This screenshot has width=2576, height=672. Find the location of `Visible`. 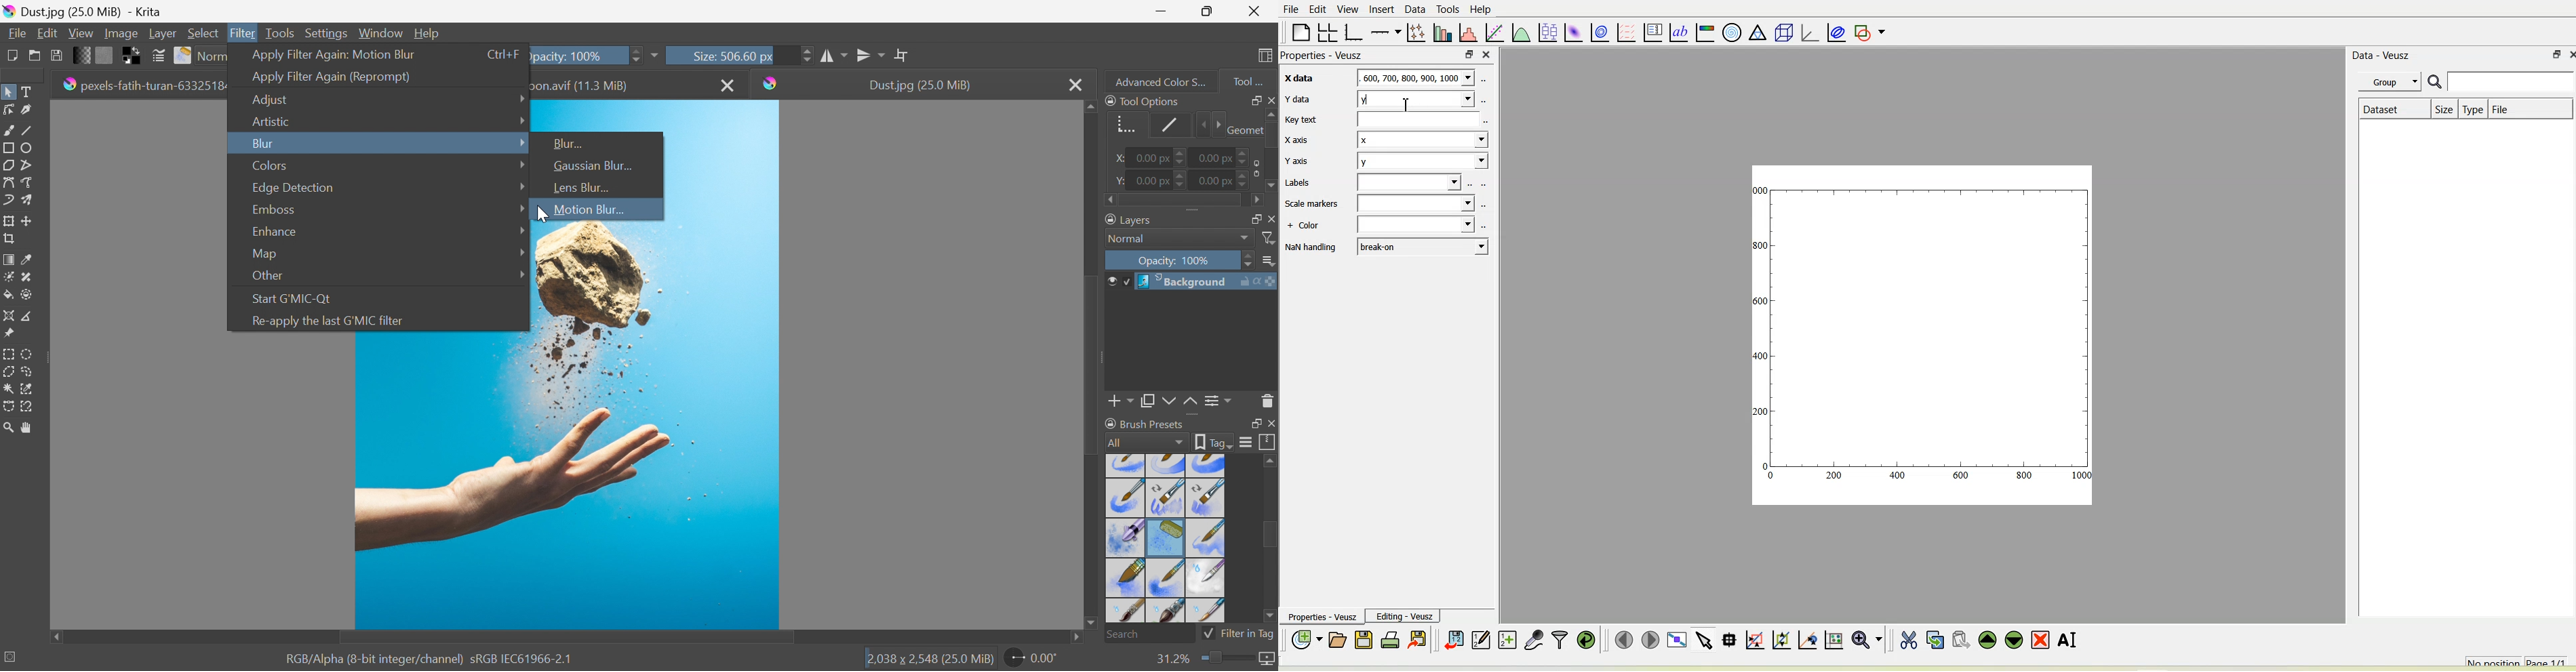

Visible is located at coordinates (1117, 282).